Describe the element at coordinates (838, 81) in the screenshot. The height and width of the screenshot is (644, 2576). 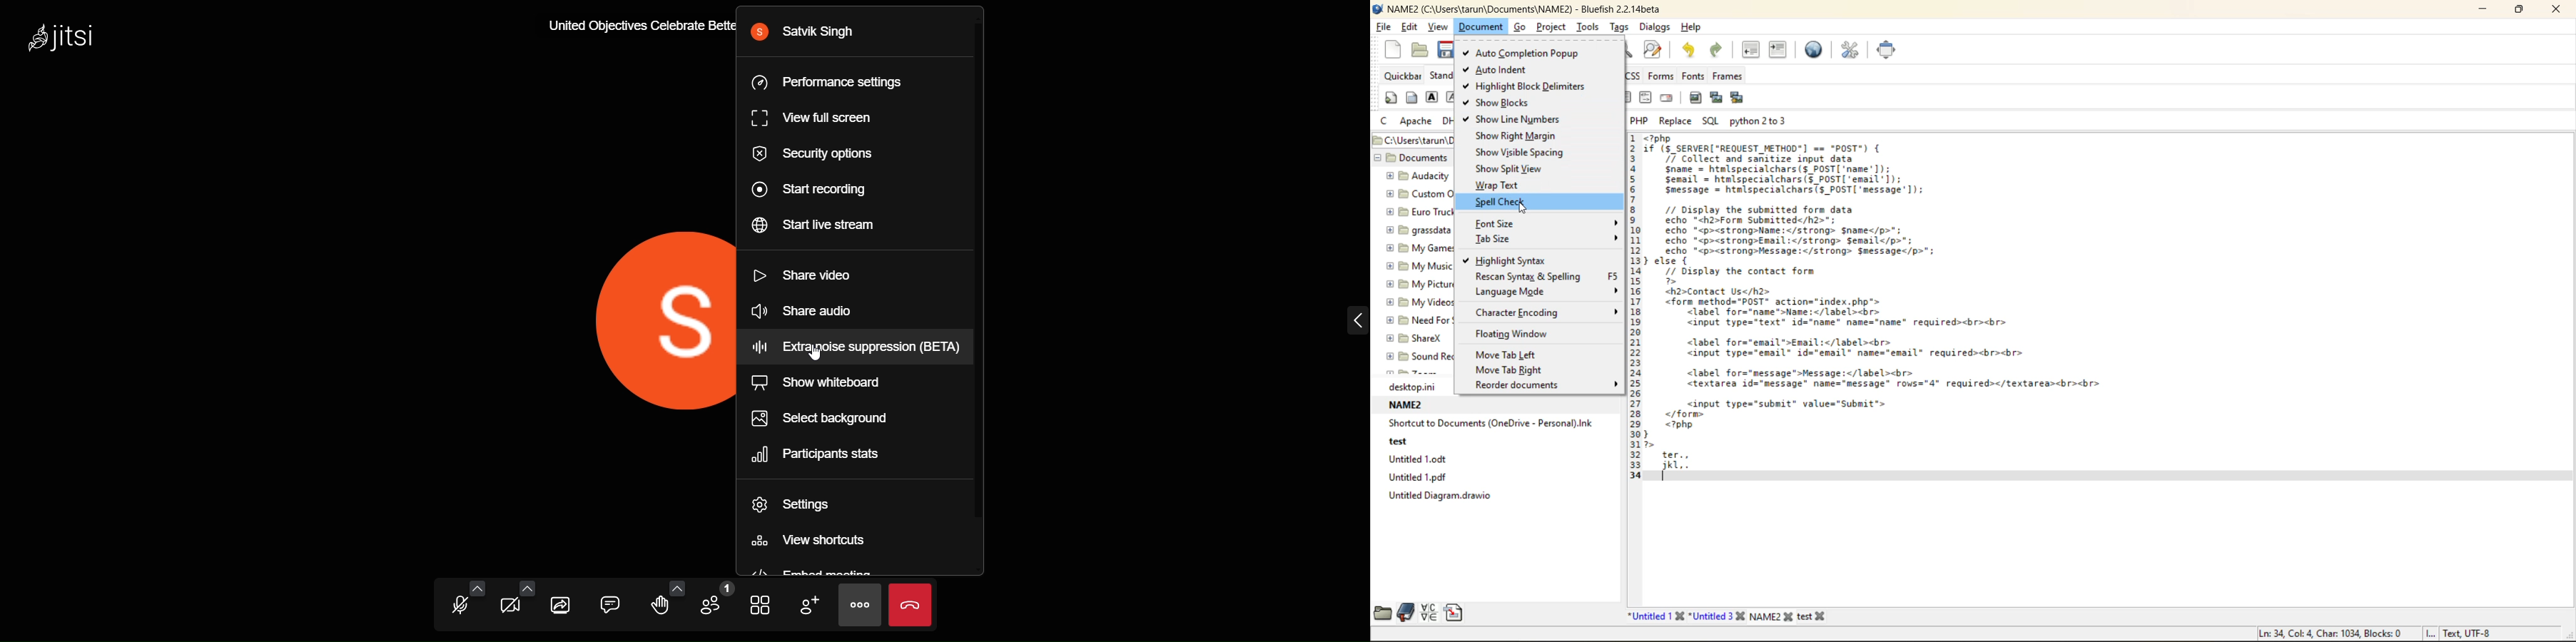
I see `performance setting` at that location.